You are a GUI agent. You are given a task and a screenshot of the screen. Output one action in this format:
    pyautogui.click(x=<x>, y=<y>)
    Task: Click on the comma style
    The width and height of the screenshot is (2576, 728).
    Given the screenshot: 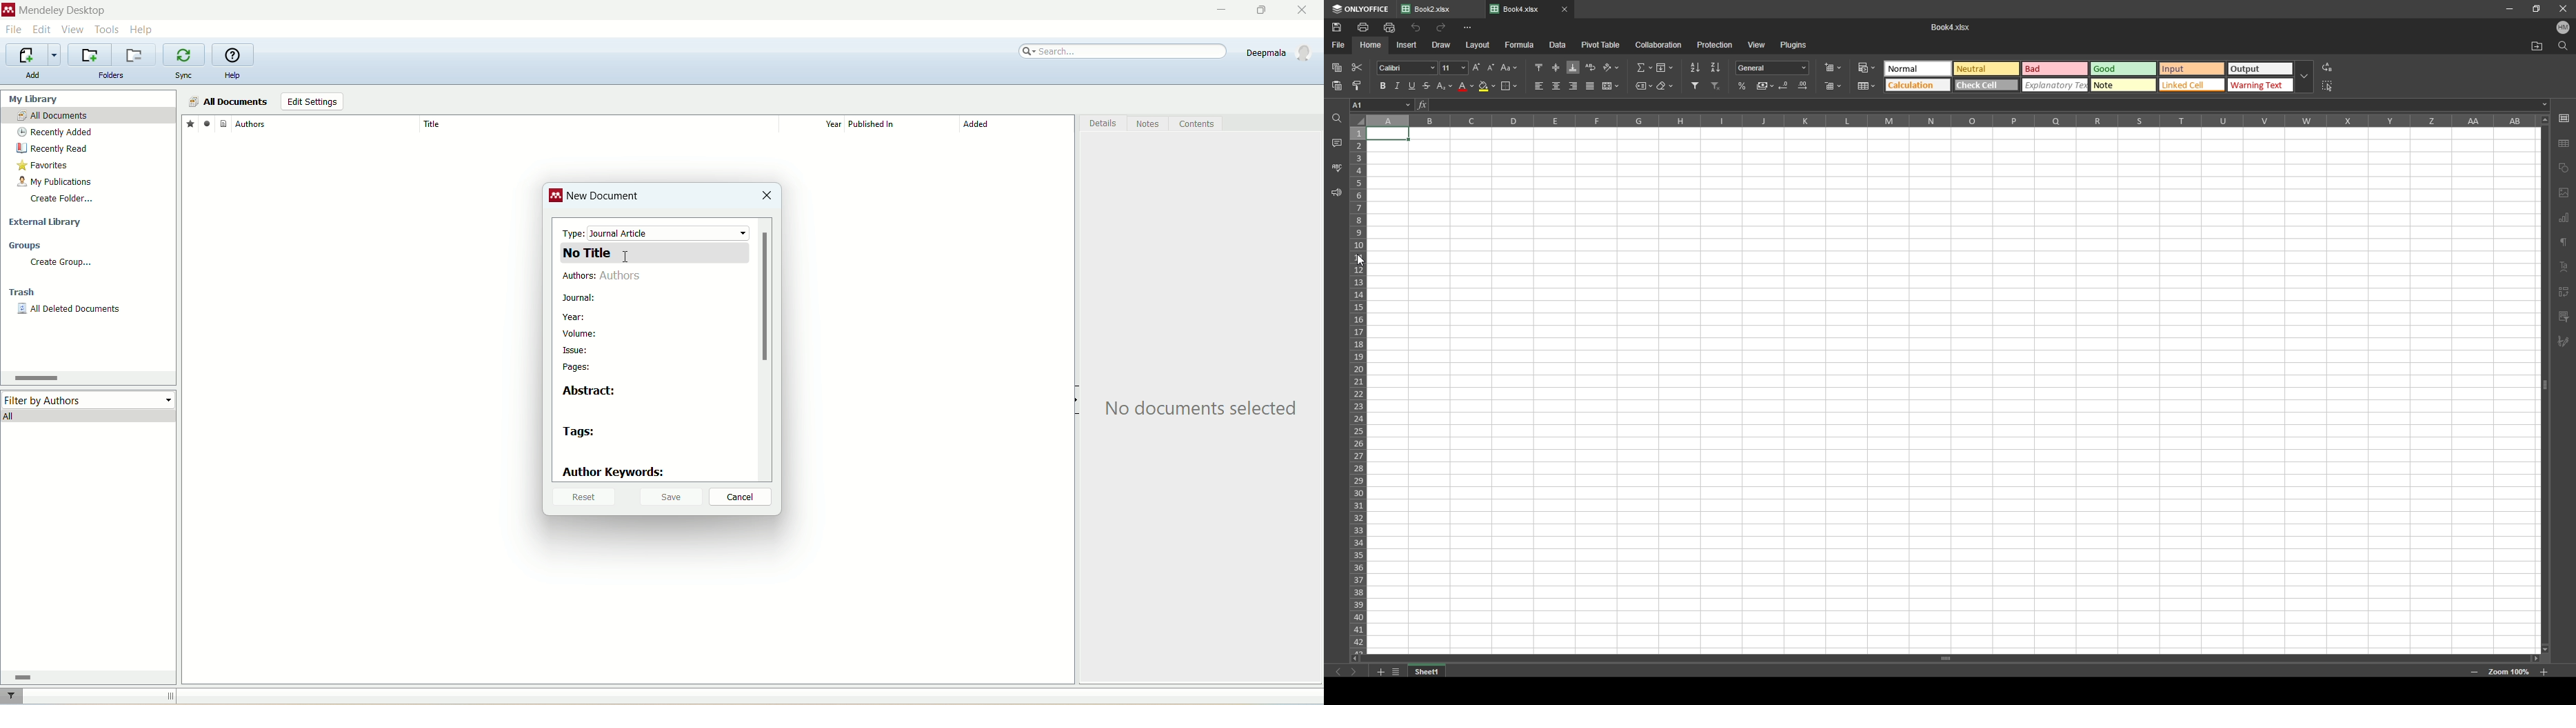 What is the action you would take?
    pyautogui.click(x=1765, y=86)
    